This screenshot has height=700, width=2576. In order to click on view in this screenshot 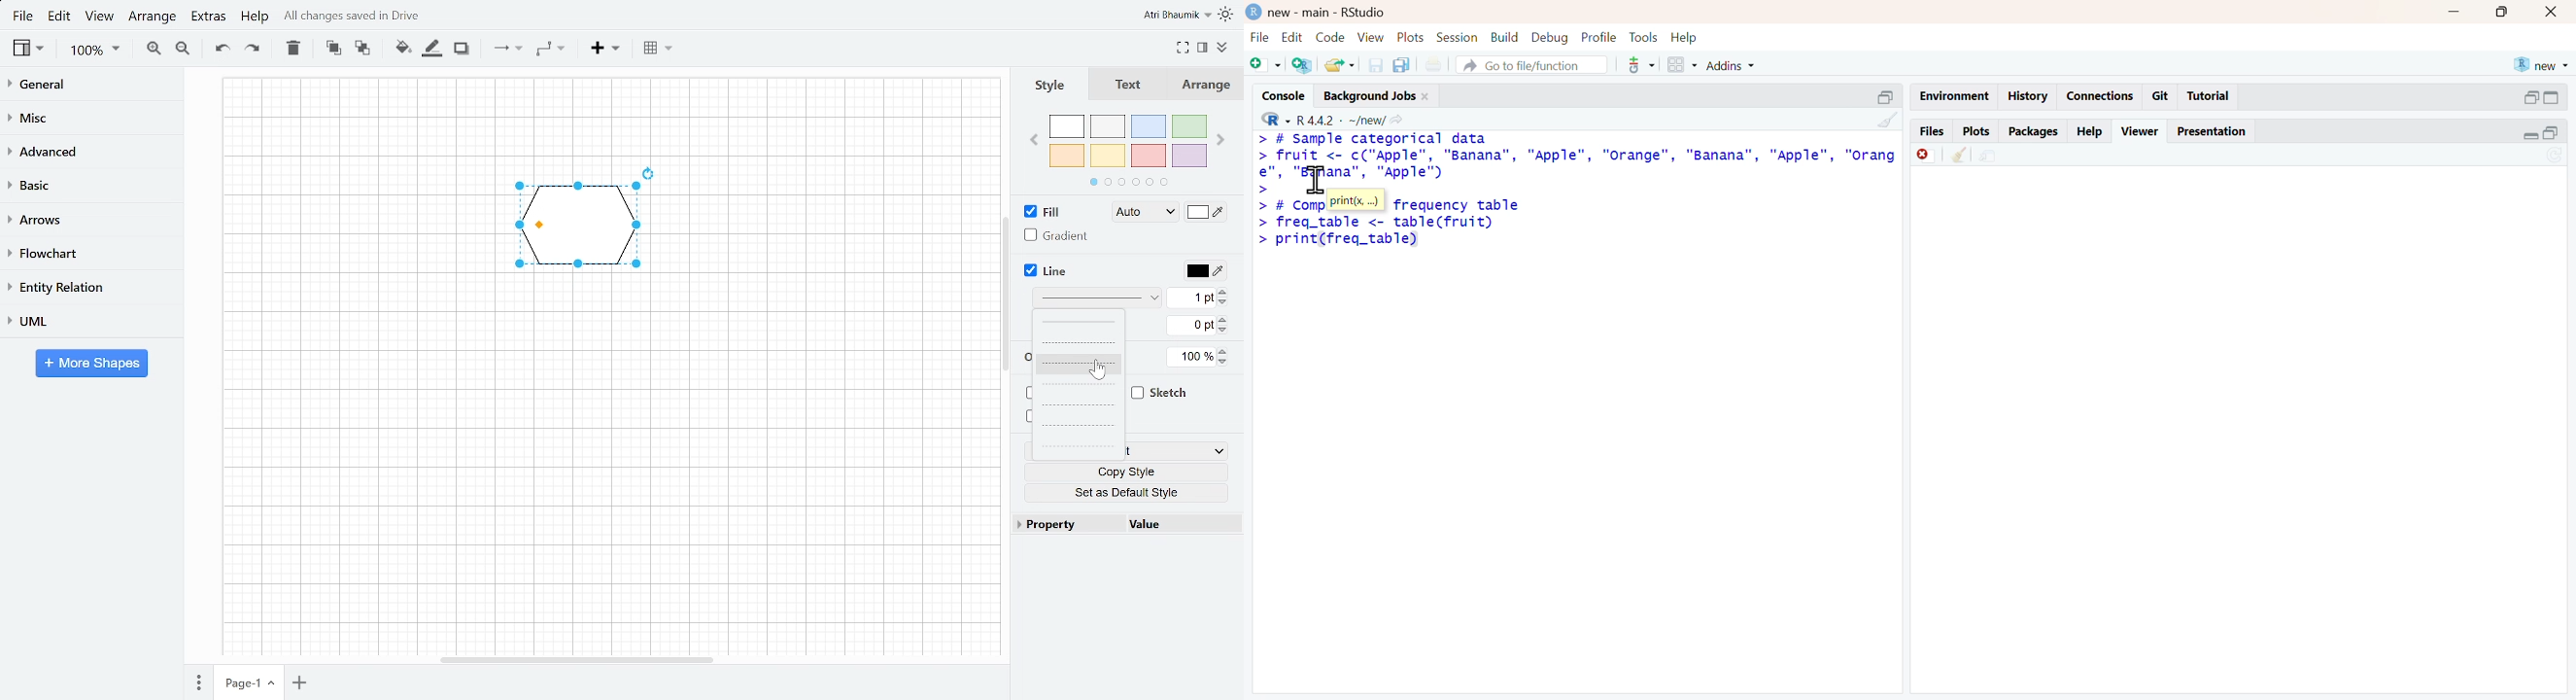, I will do `click(1371, 38)`.